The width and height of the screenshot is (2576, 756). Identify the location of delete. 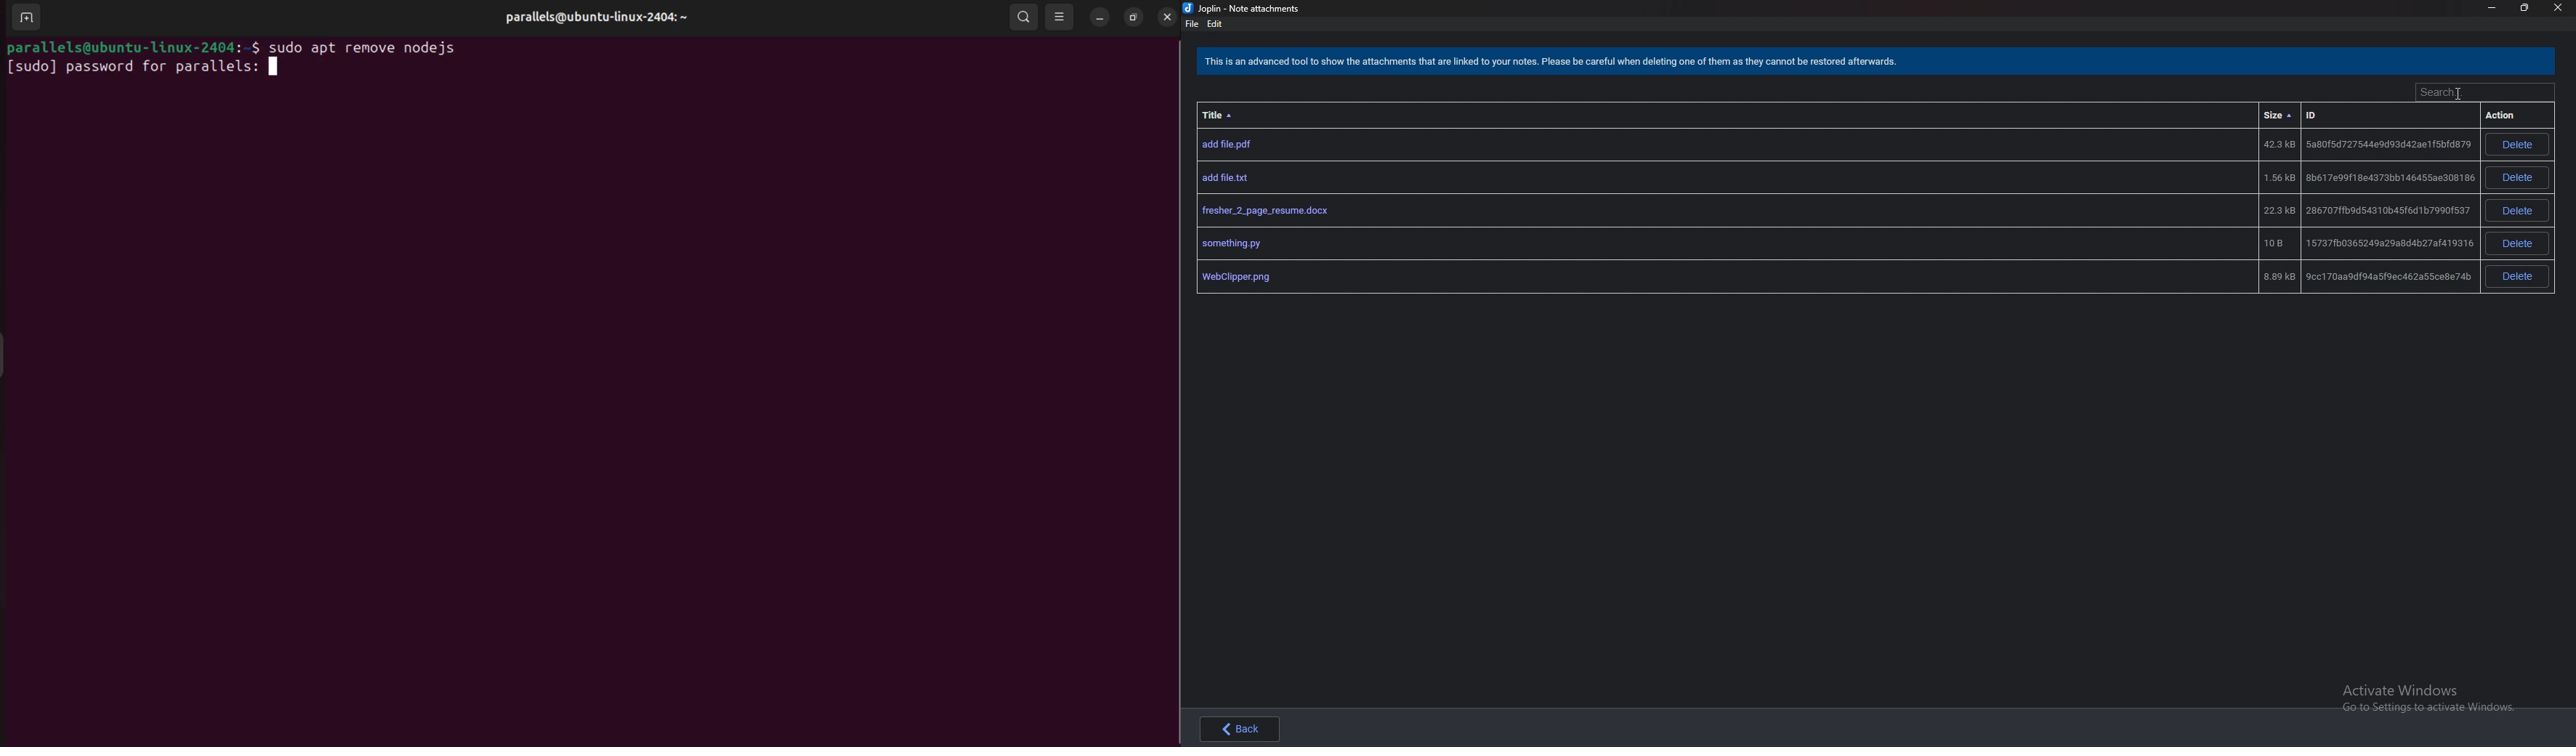
(2516, 178).